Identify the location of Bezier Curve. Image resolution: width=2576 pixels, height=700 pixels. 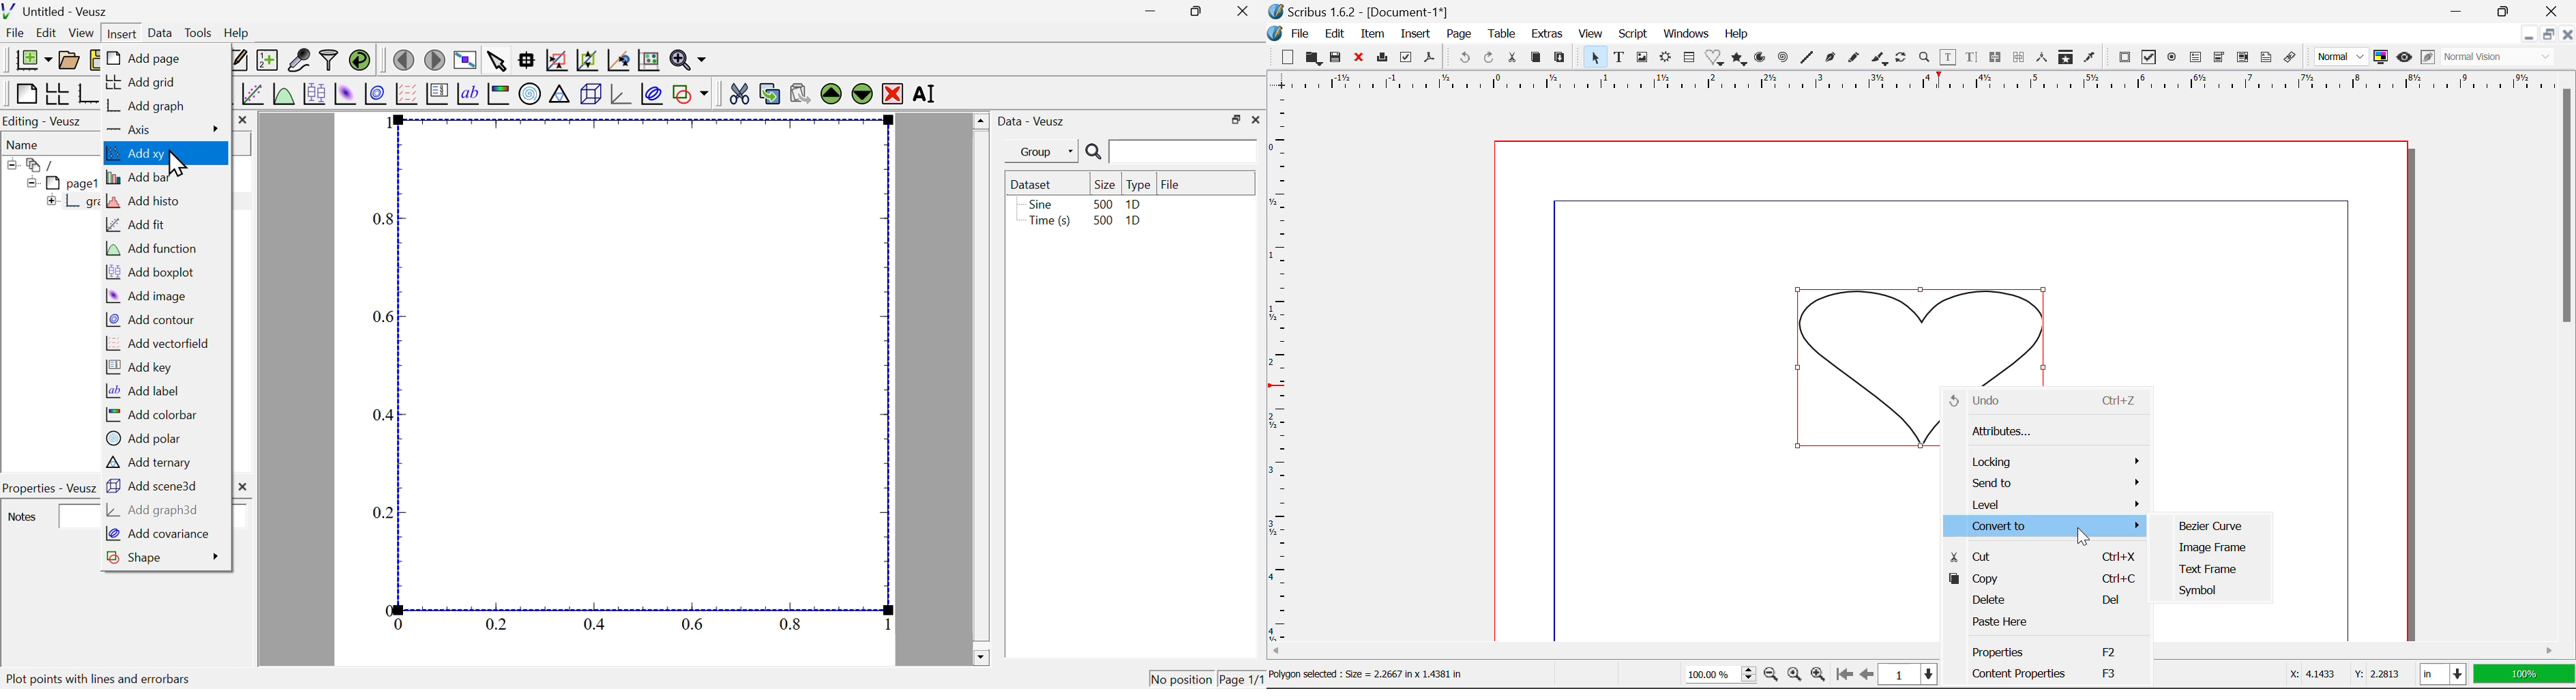
(2215, 523).